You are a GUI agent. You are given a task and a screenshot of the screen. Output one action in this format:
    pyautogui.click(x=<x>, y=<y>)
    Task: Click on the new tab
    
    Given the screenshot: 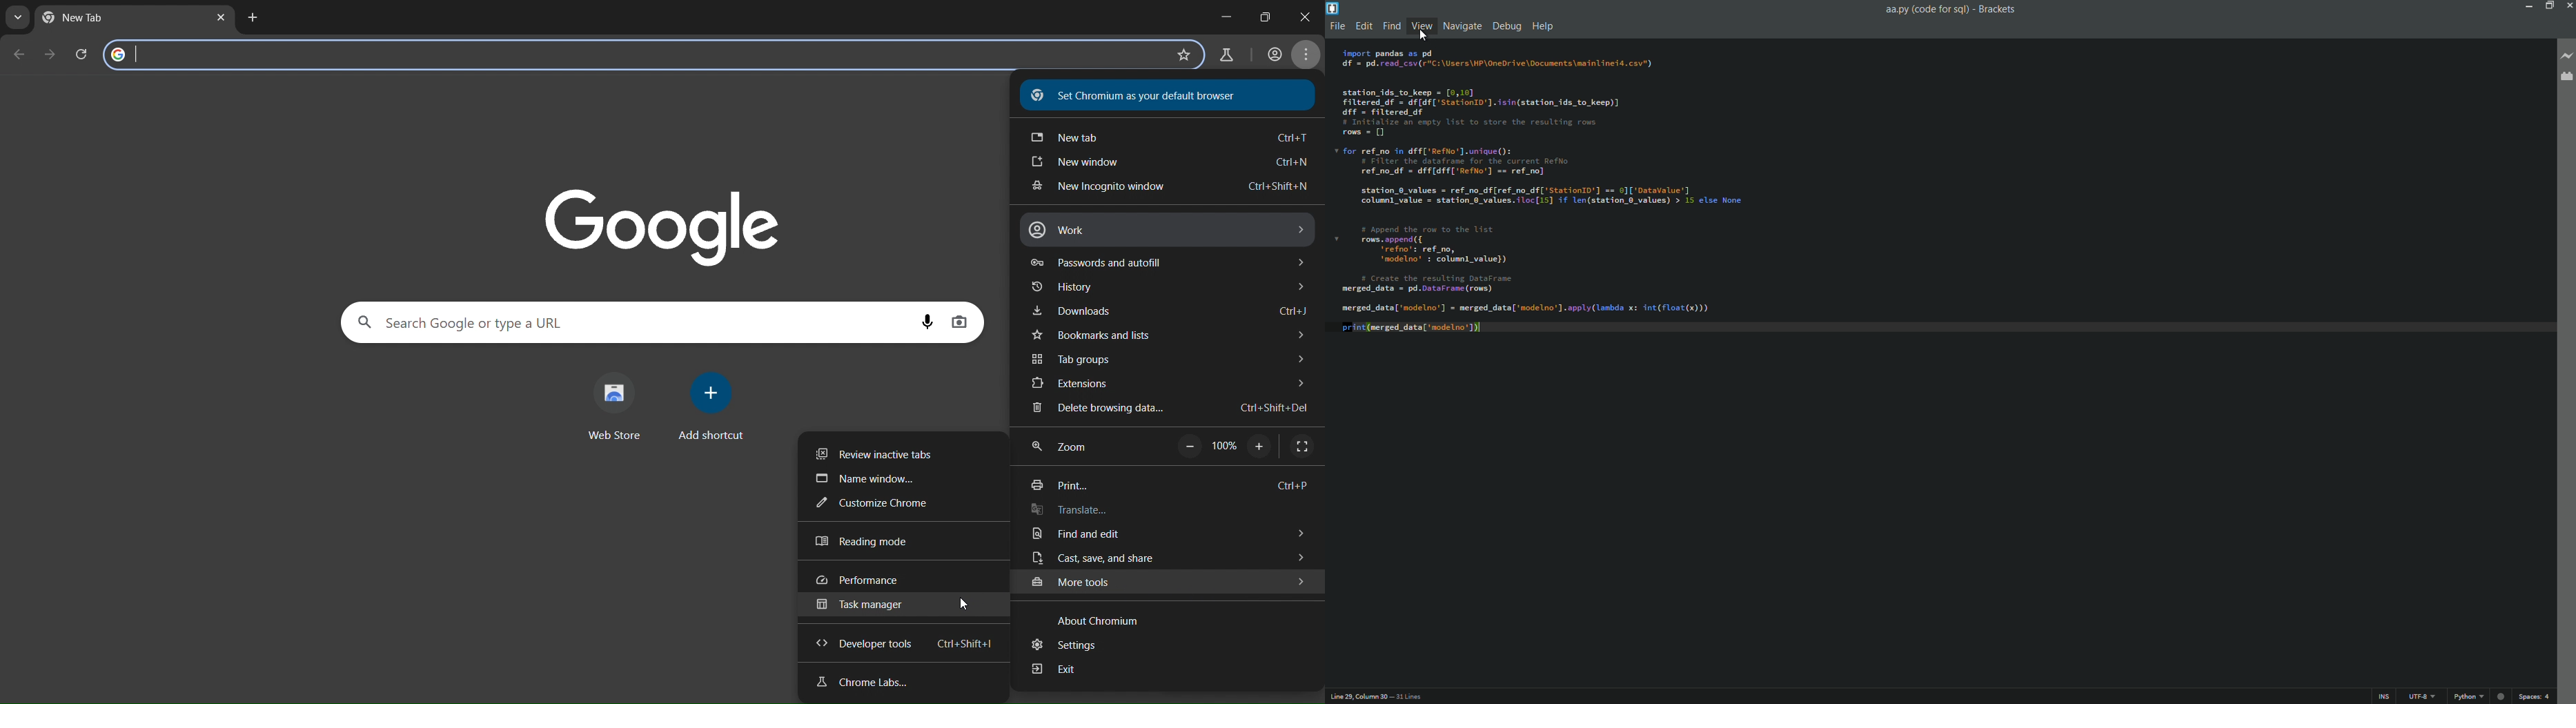 What is the action you would take?
    pyautogui.click(x=1168, y=135)
    